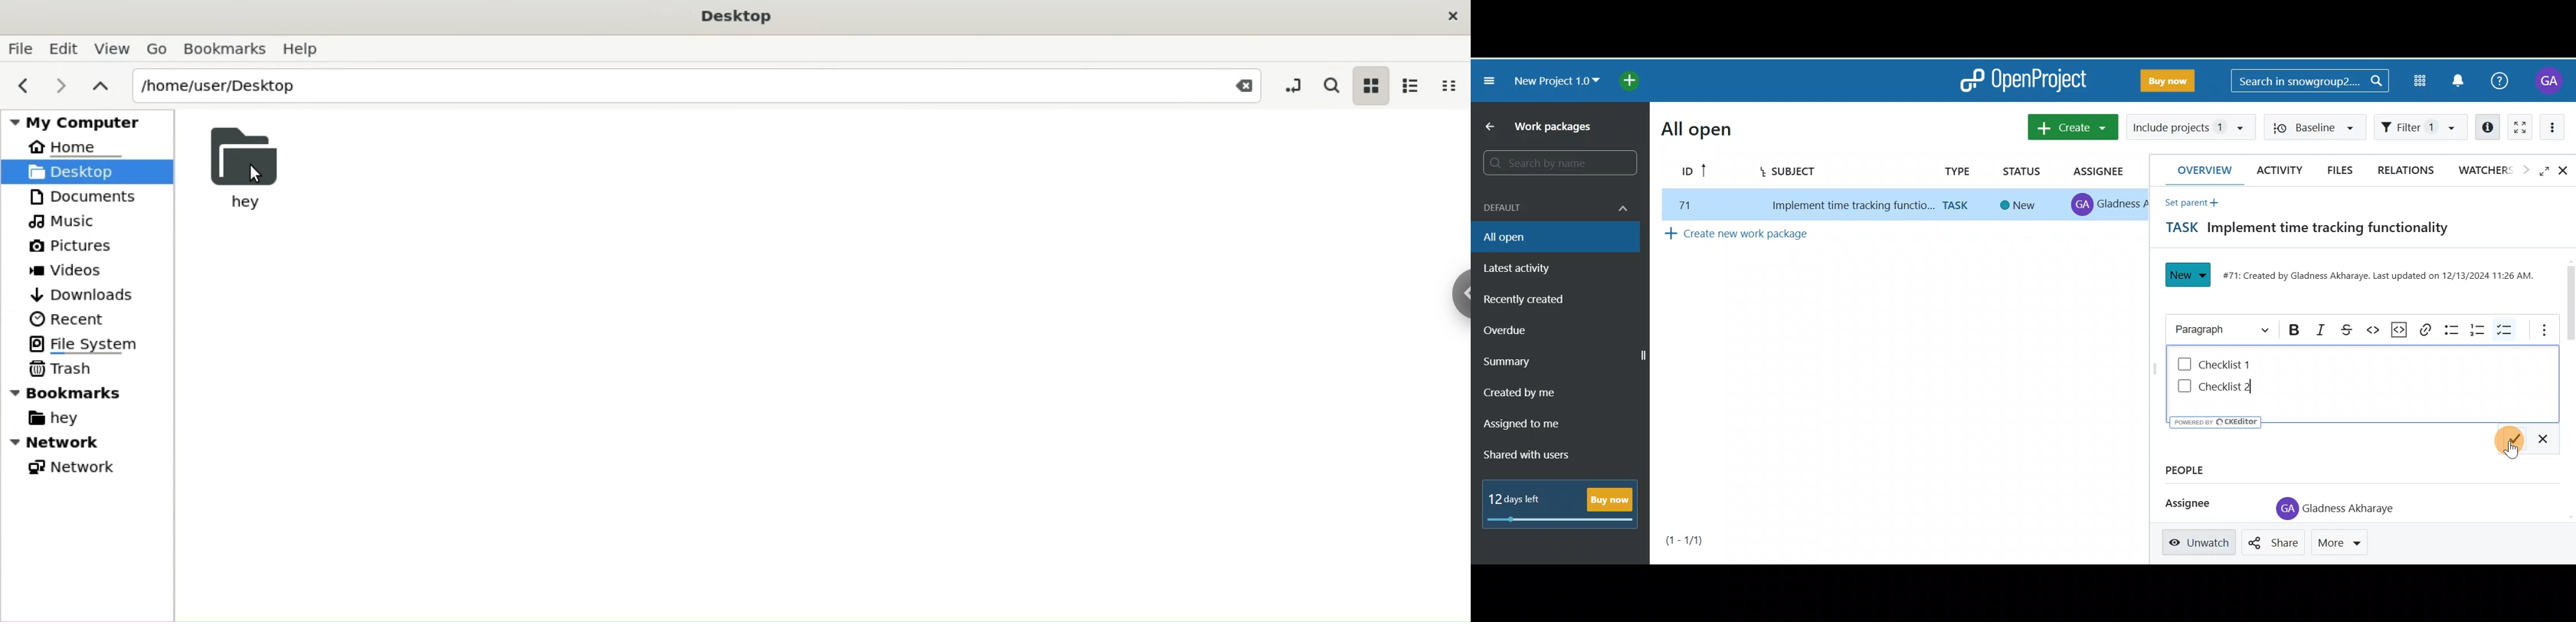 The height and width of the screenshot is (644, 2576). Describe the element at coordinates (2221, 388) in the screenshot. I see `Checklist 2` at that location.